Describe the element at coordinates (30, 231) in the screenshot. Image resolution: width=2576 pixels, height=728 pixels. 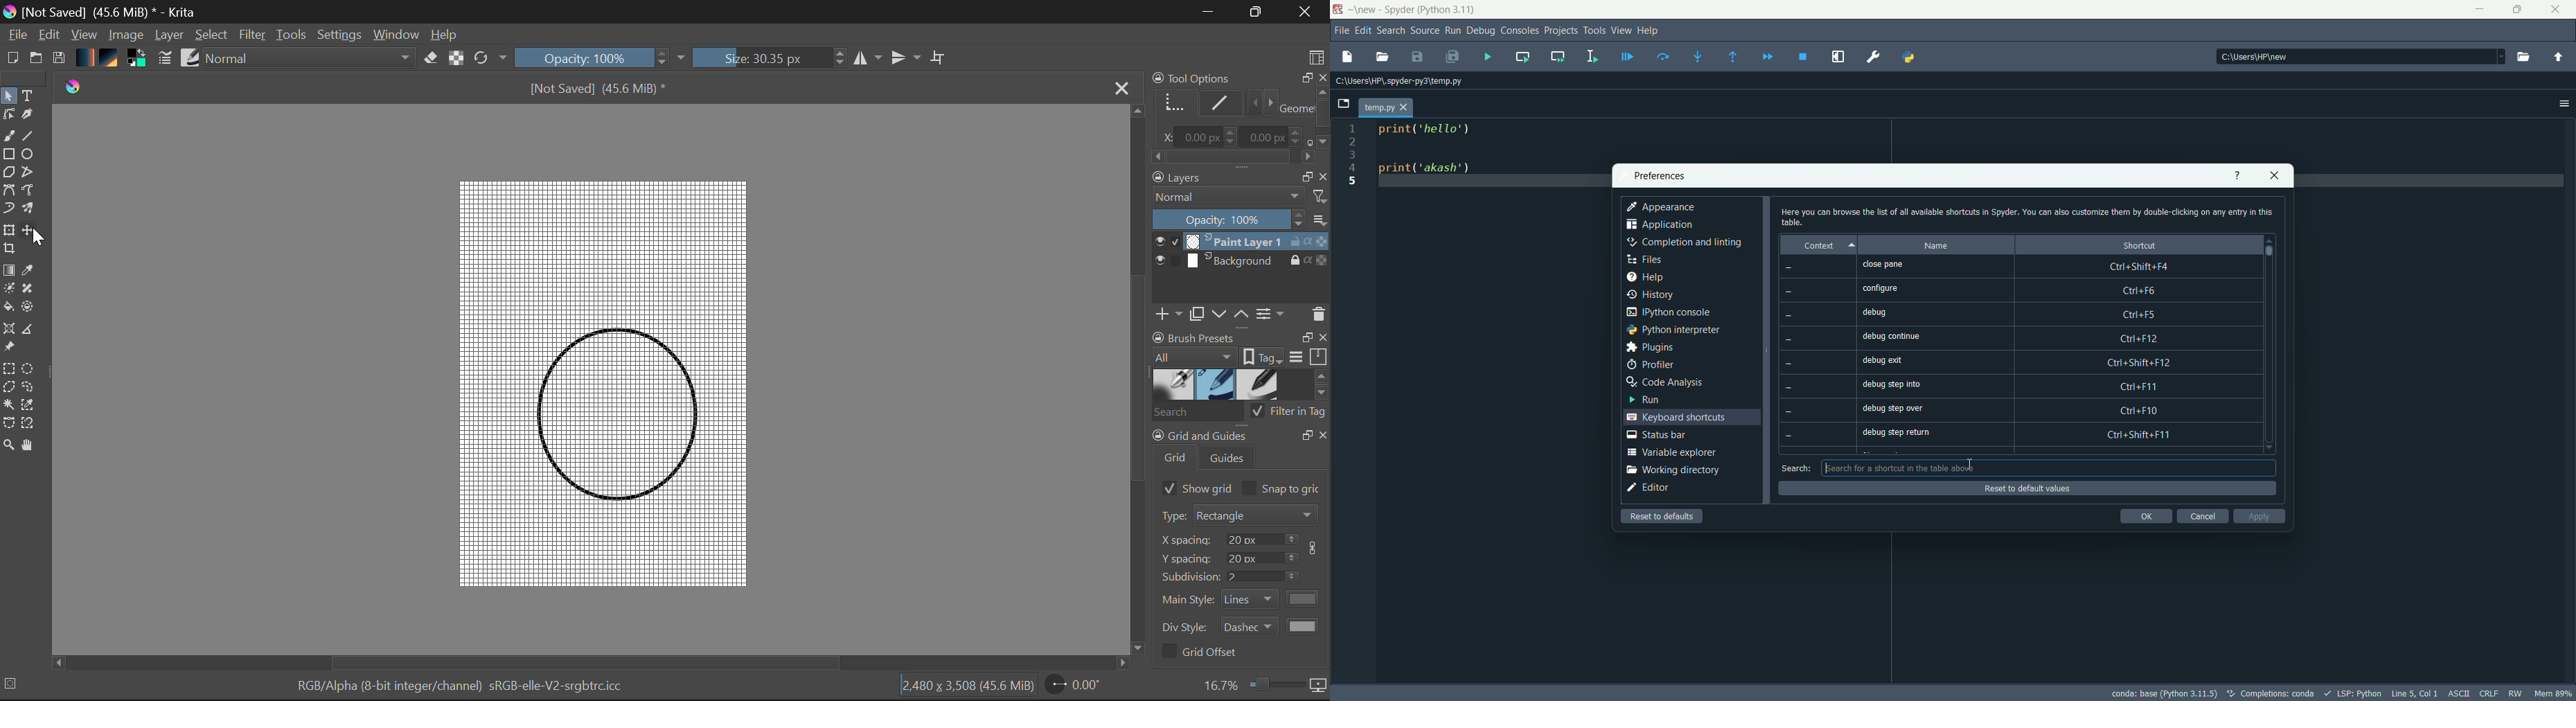
I see `Move Layer` at that location.